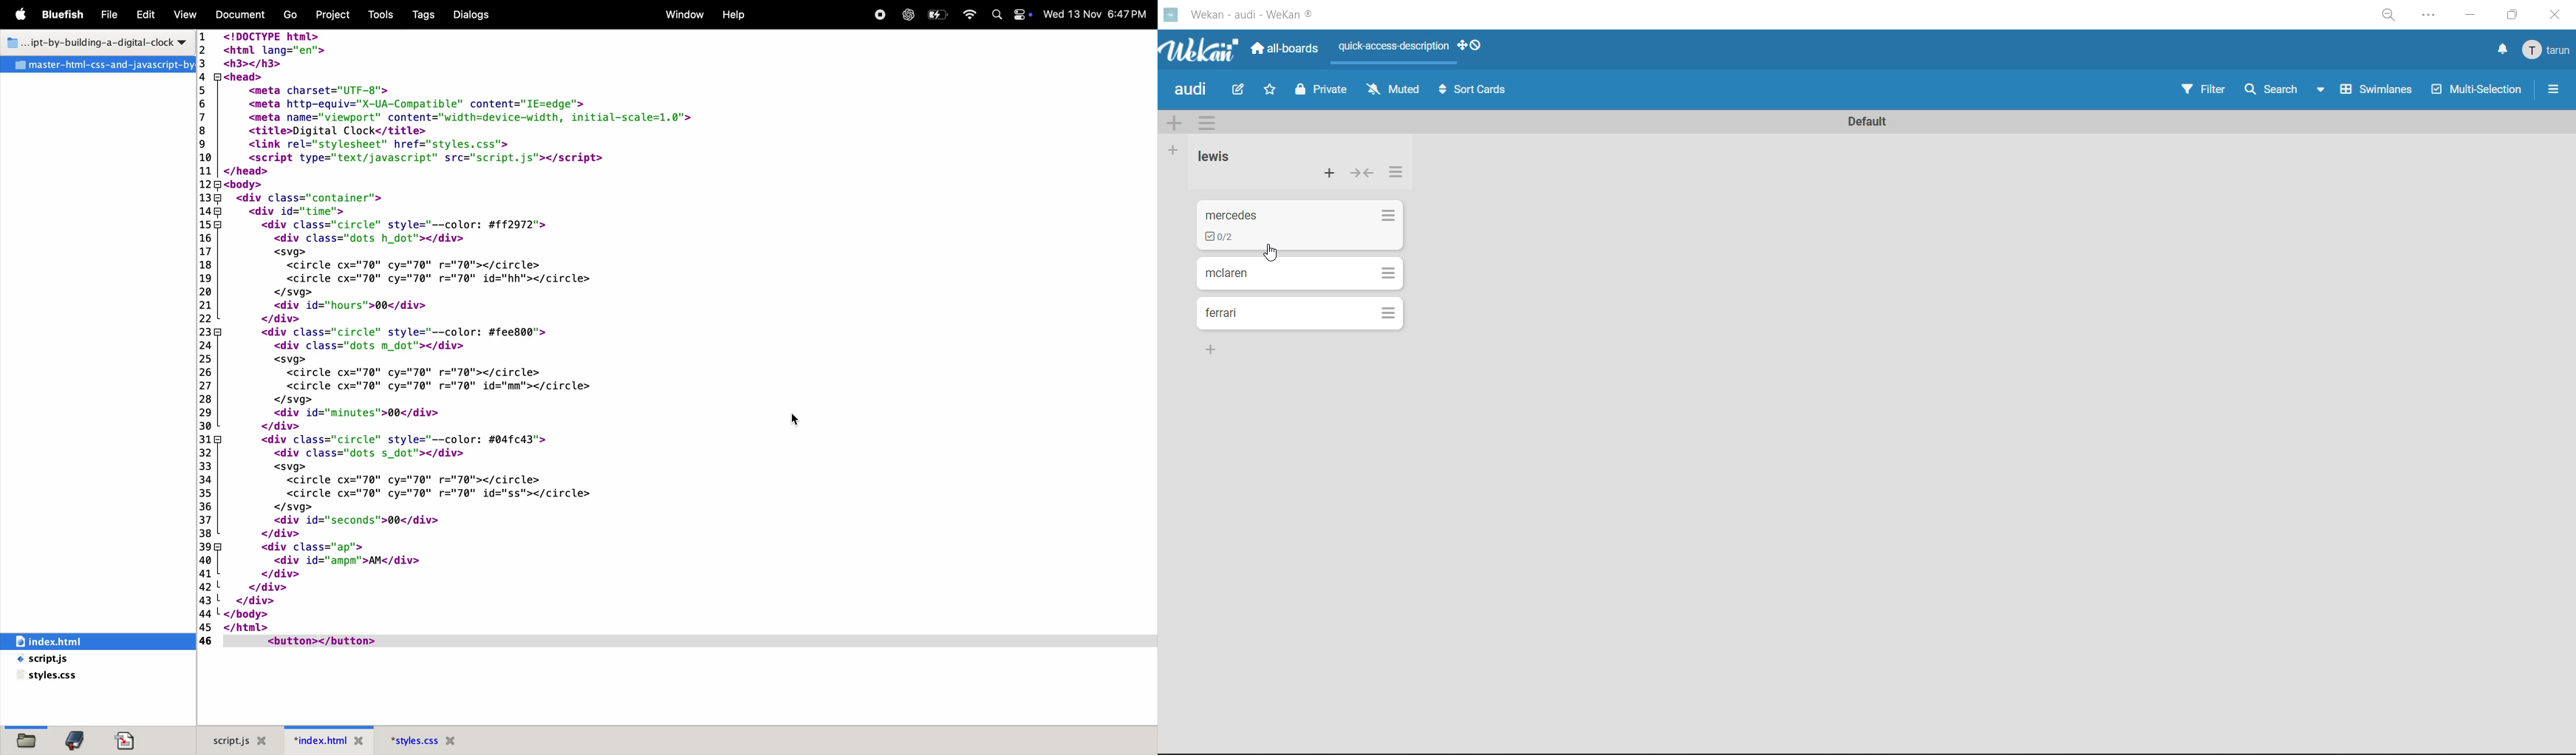 Image resolution: width=2576 pixels, height=756 pixels. Describe the element at coordinates (1201, 47) in the screenshot. I see `WeKan` at that location.